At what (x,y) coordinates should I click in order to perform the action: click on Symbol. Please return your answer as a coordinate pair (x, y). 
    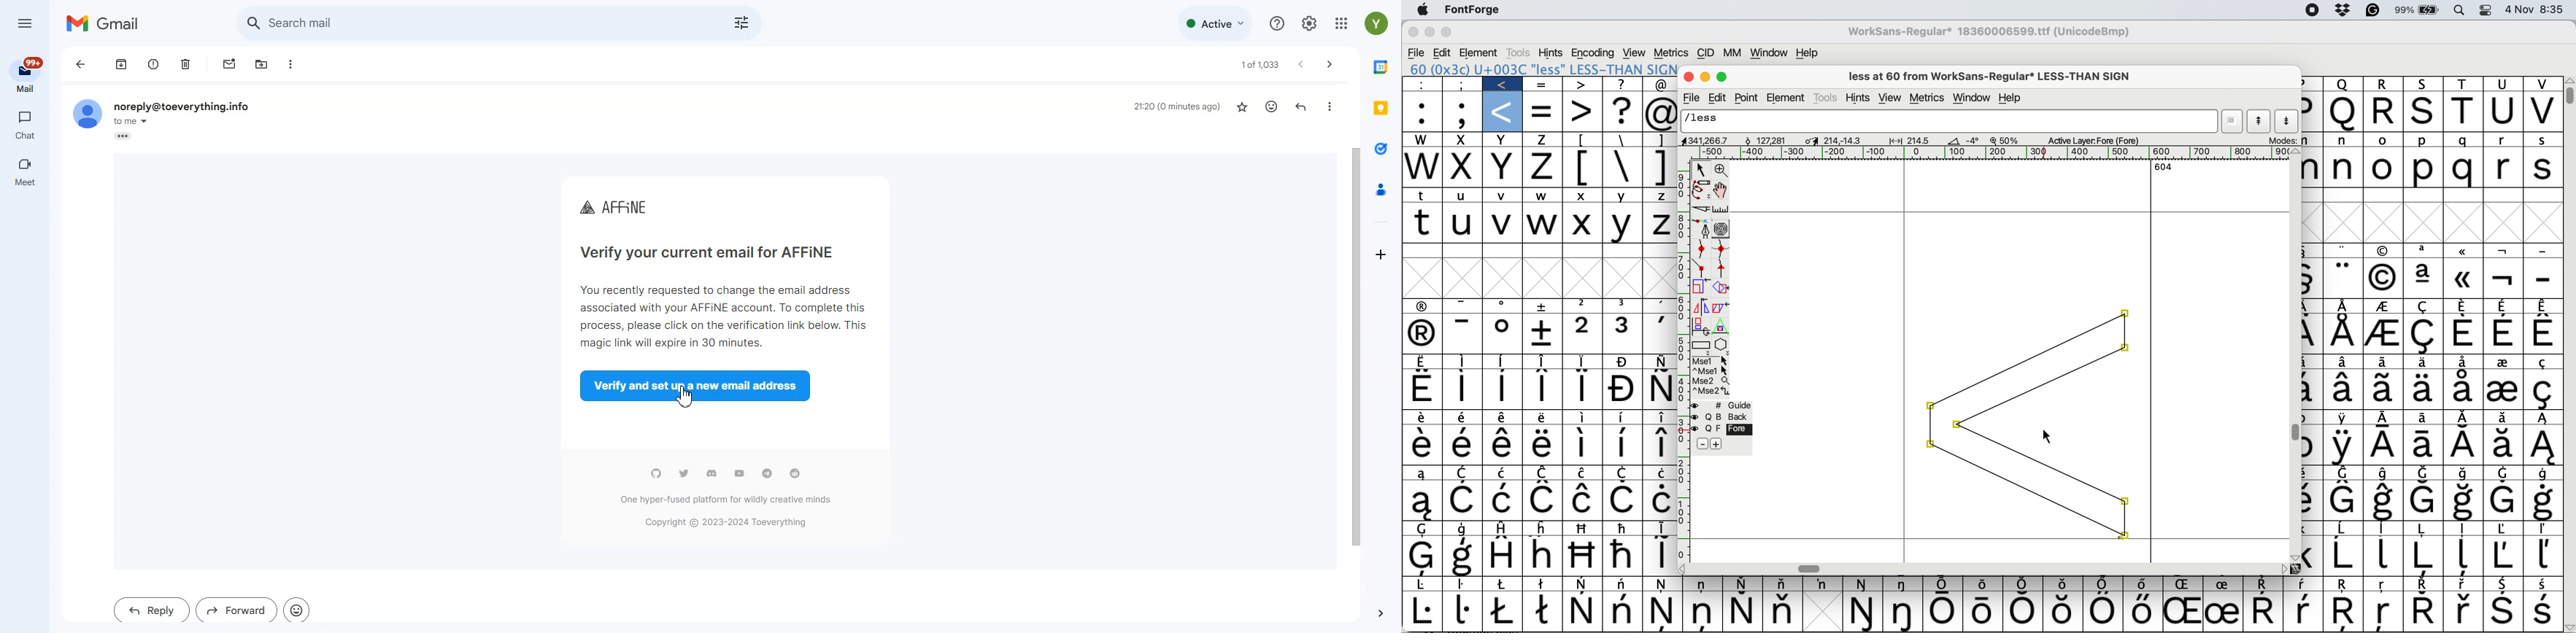
    Looking at the image, I should click on (2025, 583).